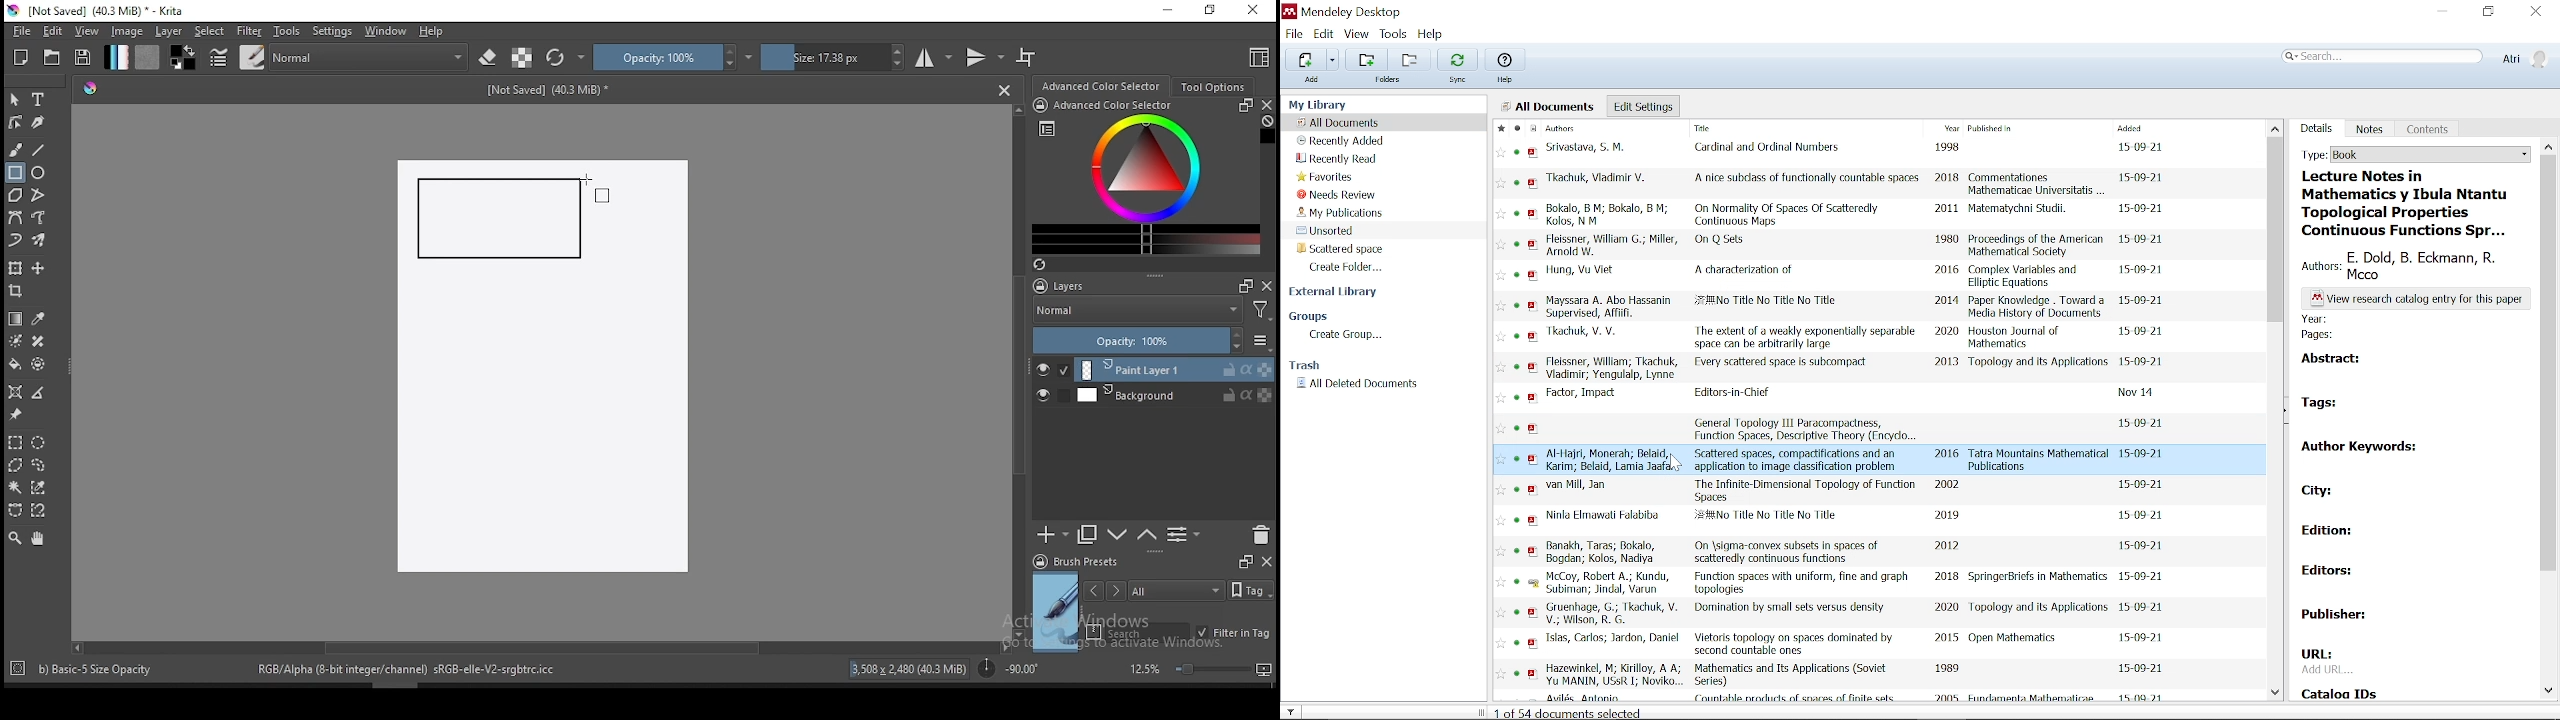 The image size is (2576, 728). I want to click on date, so click(2145, 273).